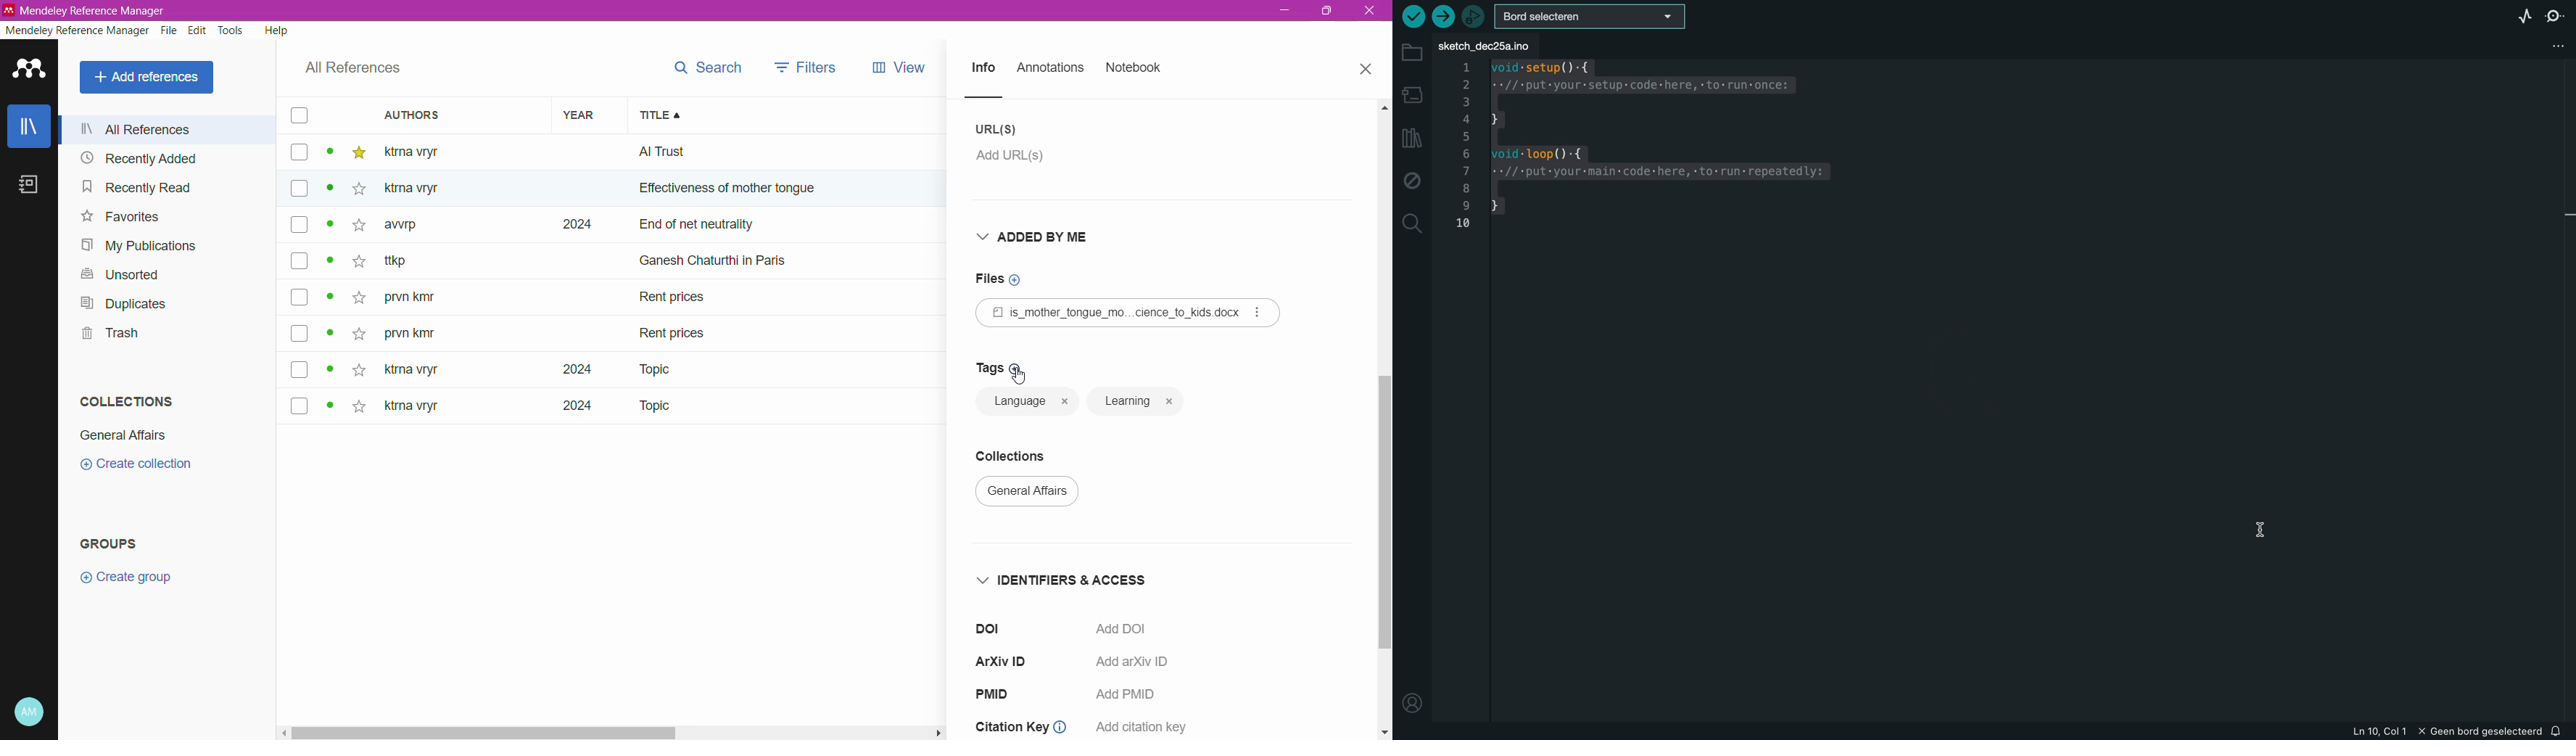 This screenshot has height=756, width=2576. What do you see at coordinates (326, 193) in the screenshot?
I see `dot ` at bounding box center [326, 193].